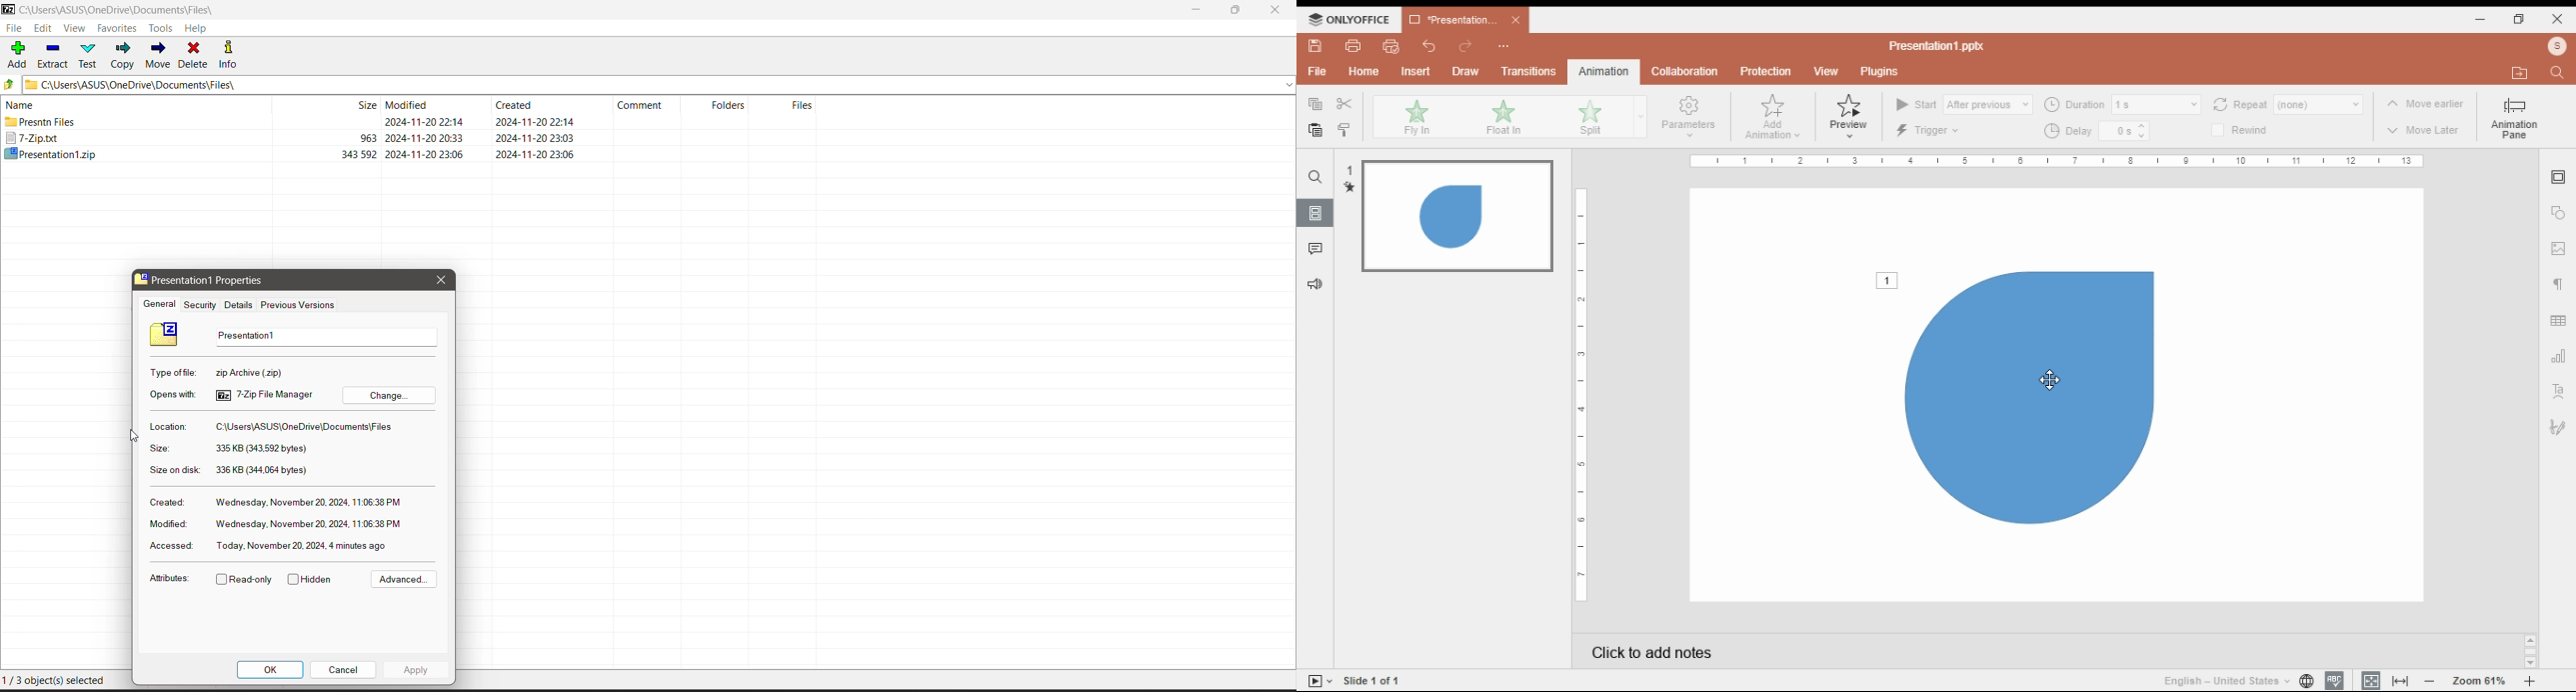 The image size is (2576, 700). What do you see at coordinates (1463, 20) in the screenshot?
I see `presentation ` at bounding box center [1463, 20].